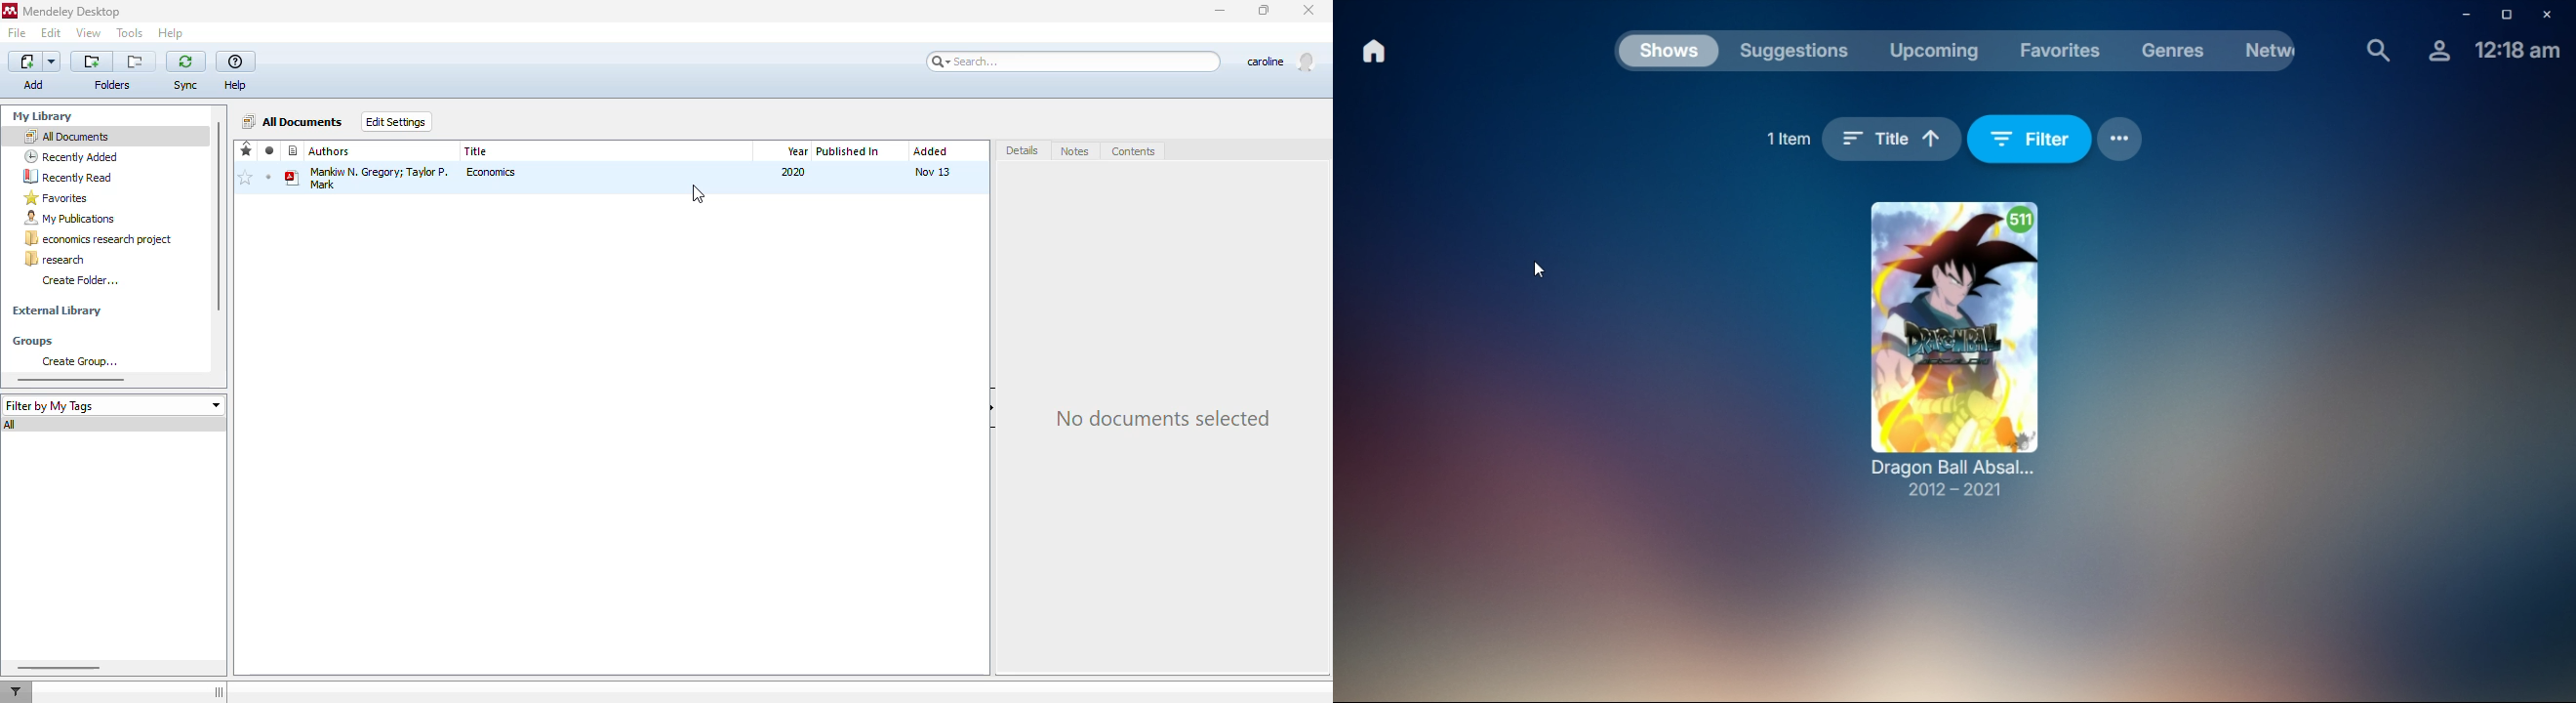 The image size is (2576, 728). What do you see at coordinates (55, 259) in the screenshot?
I see `research` at bounding box center [55, 259].